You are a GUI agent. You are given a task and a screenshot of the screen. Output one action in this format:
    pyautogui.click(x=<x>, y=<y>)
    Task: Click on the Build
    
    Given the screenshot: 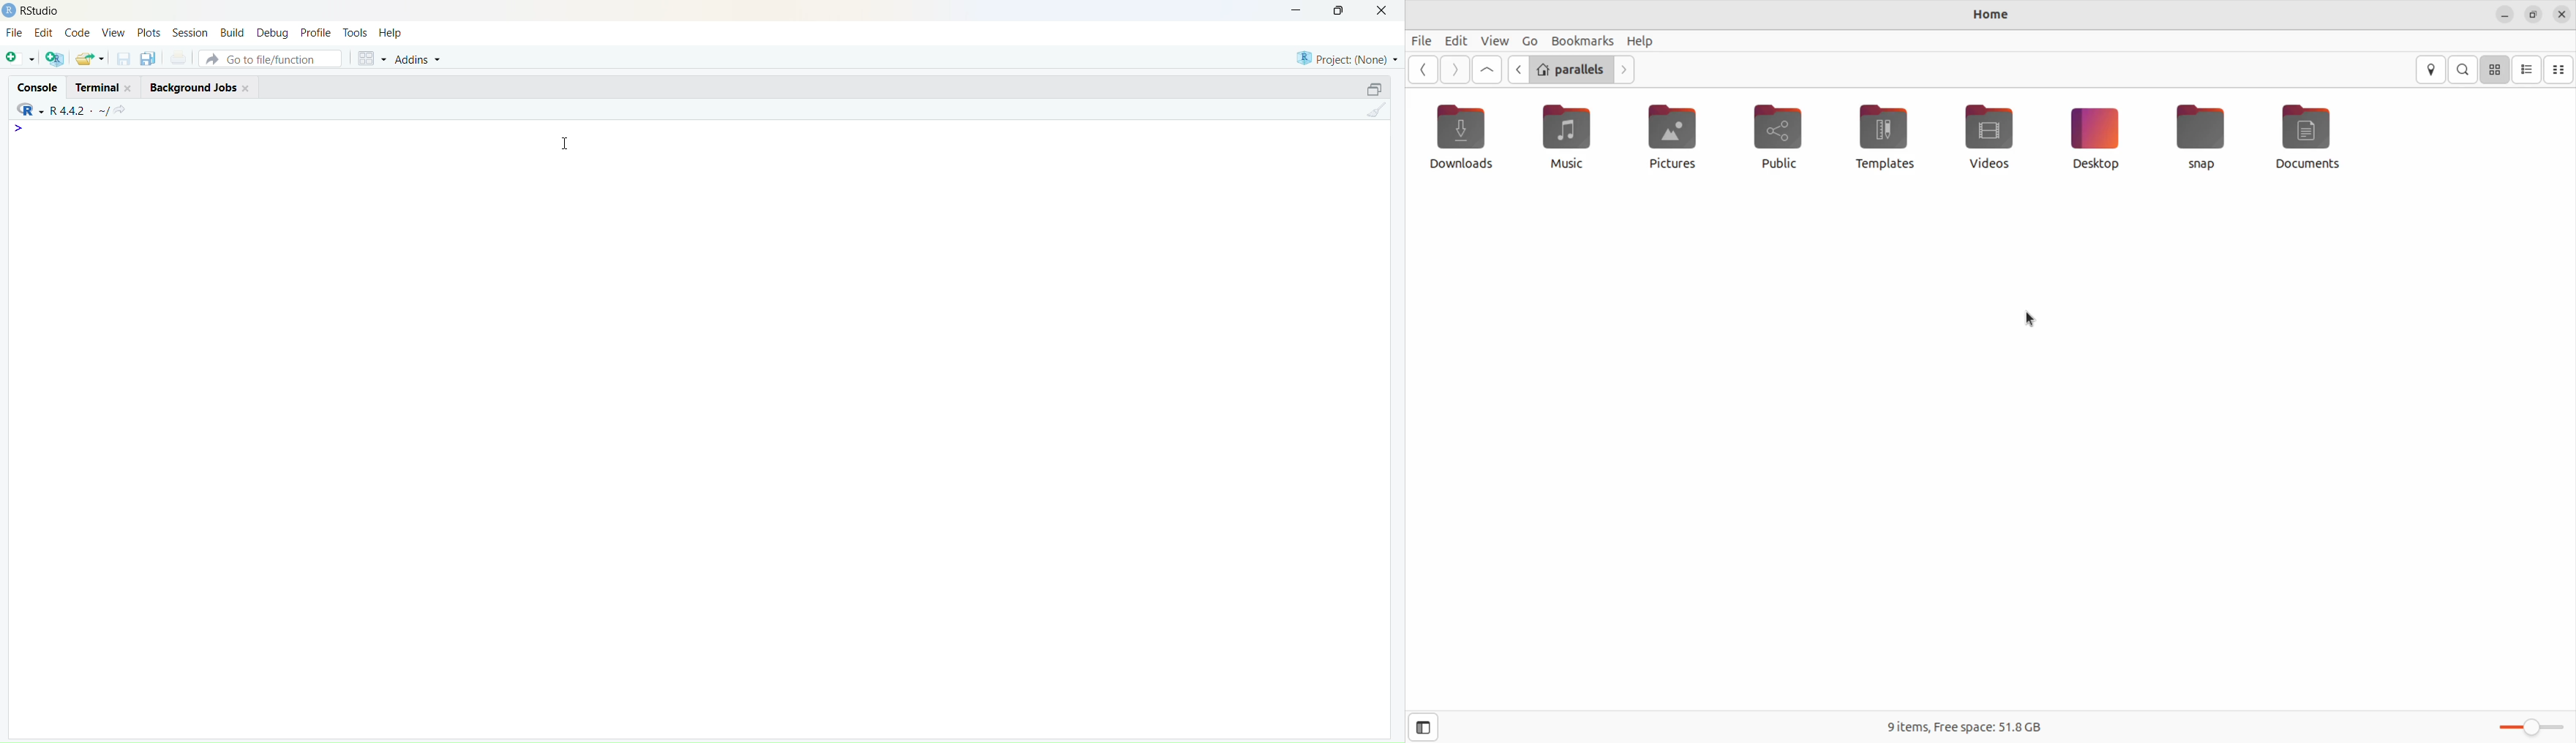 What is the action you would take?
    pyautogui.click(x=231, y=32)
    